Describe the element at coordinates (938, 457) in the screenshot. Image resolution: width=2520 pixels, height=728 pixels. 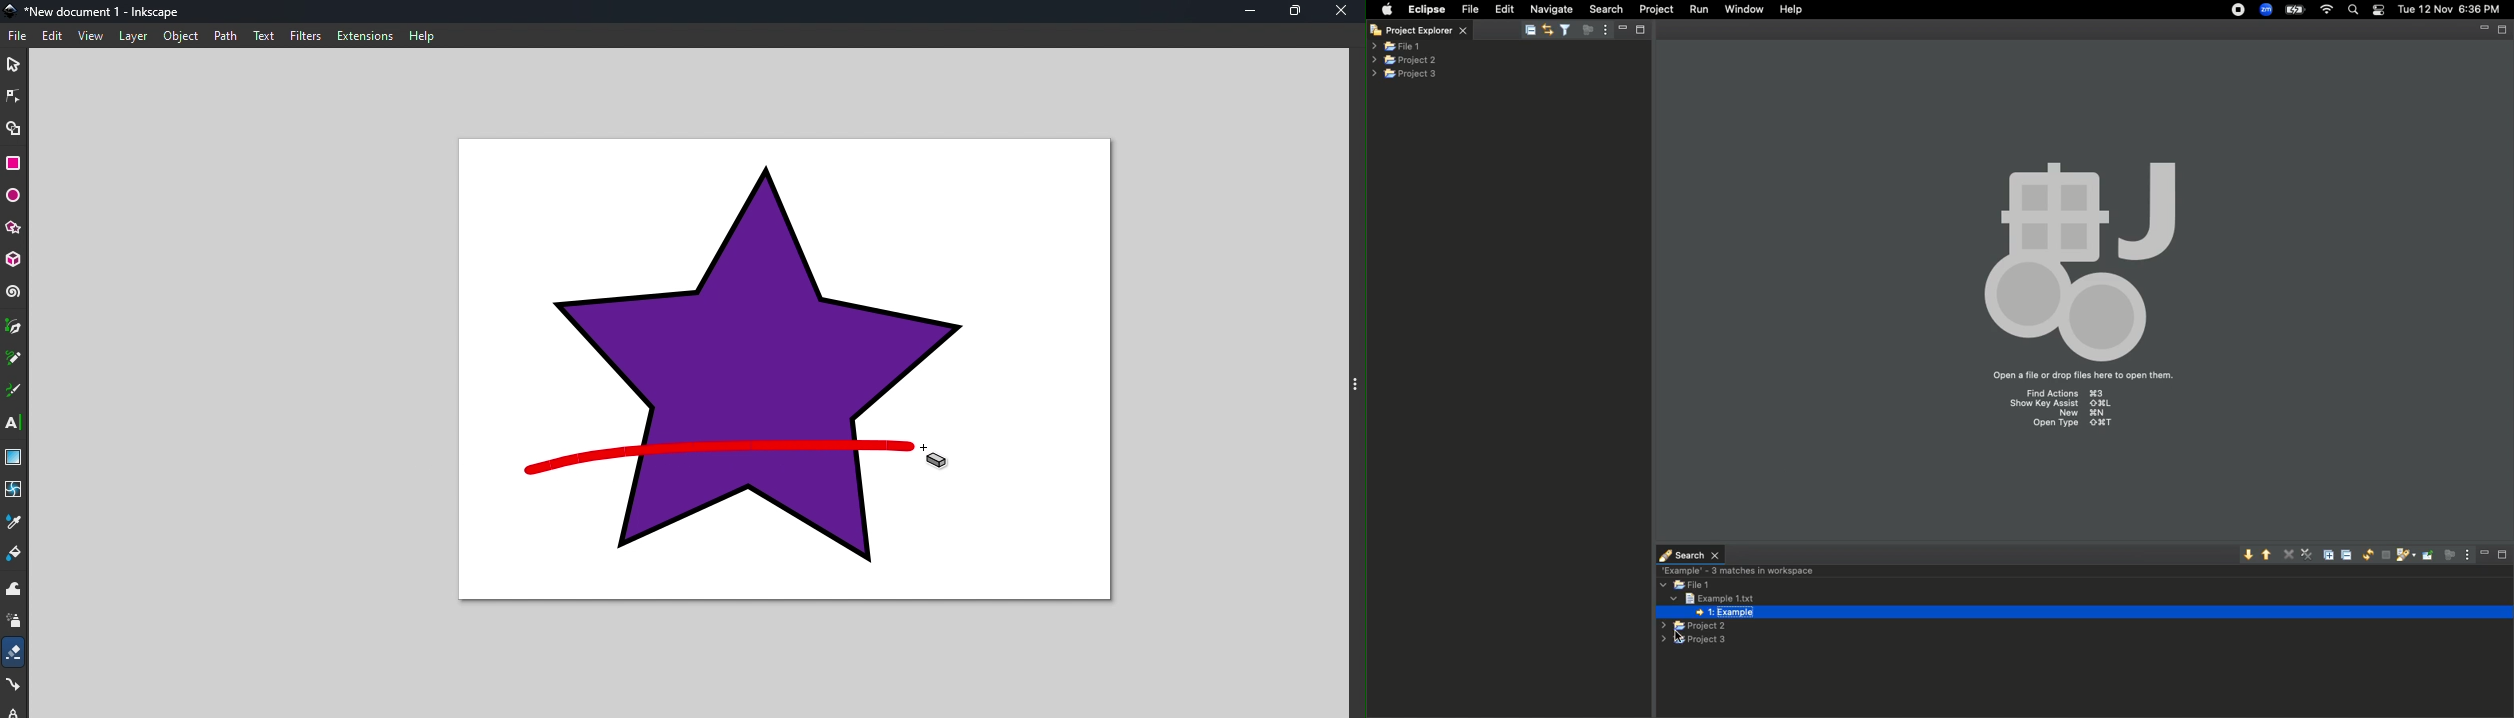
I see `cursor` at that location.